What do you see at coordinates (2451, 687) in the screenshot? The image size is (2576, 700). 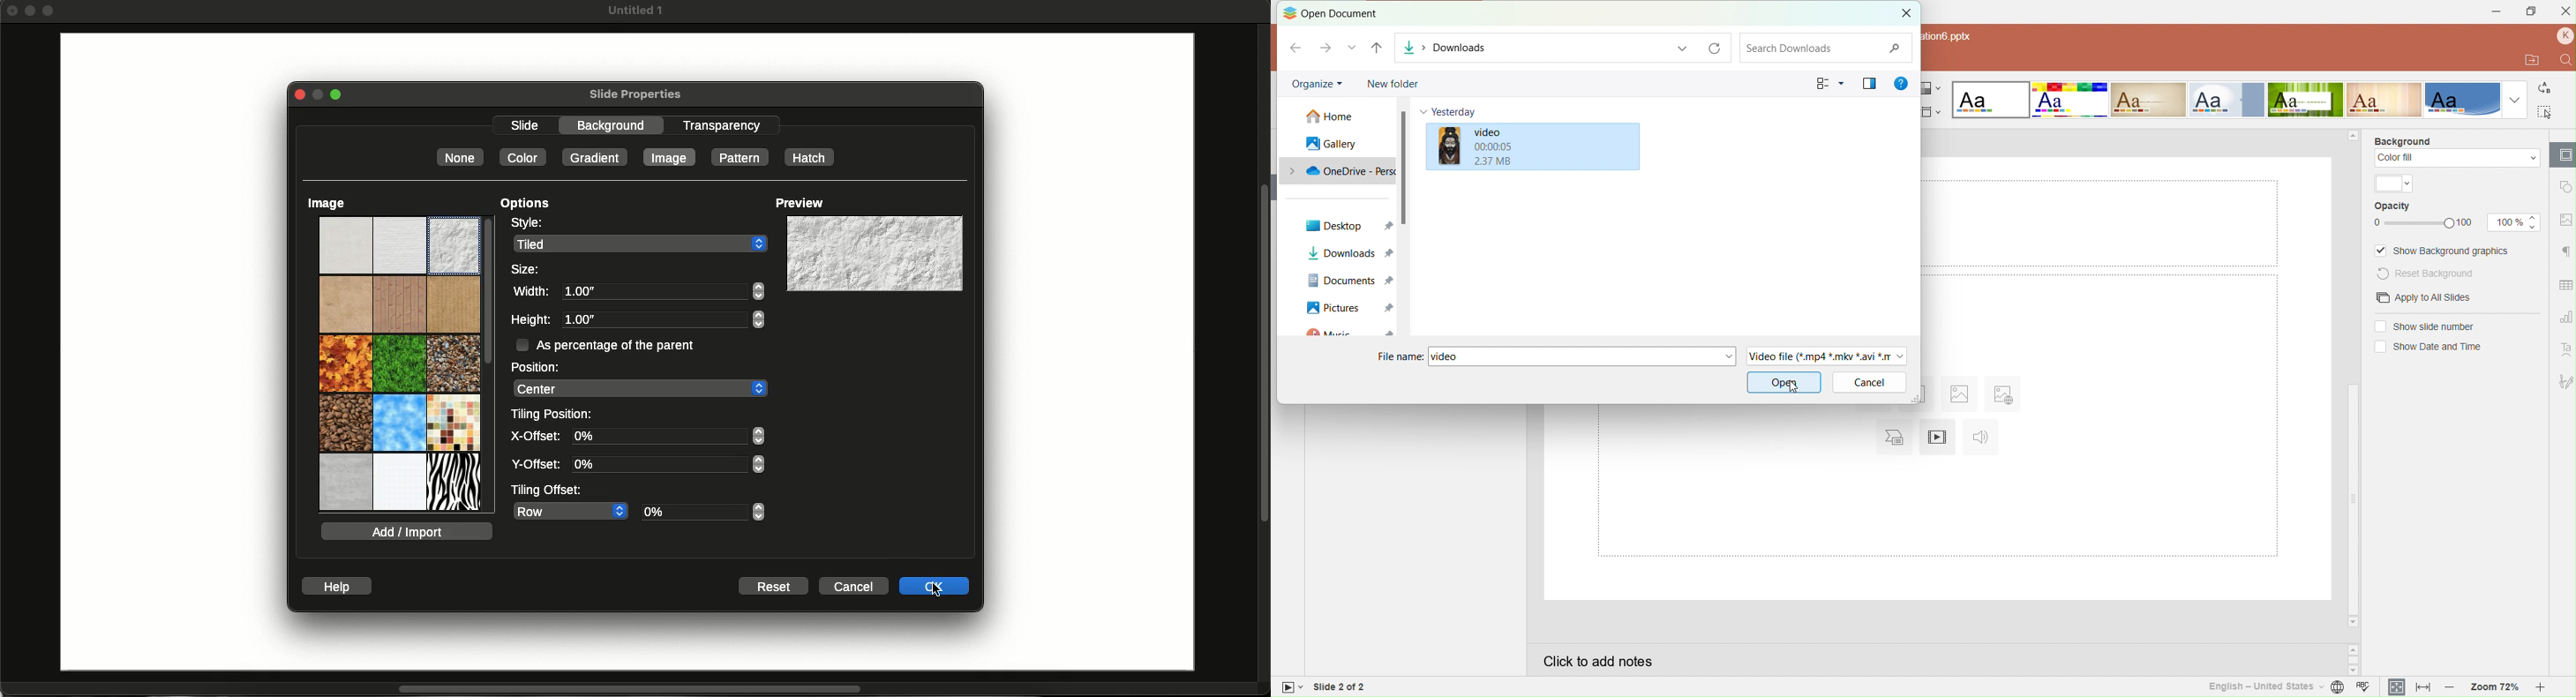 I see `Zoom out` at bounding box center [2451, 687].